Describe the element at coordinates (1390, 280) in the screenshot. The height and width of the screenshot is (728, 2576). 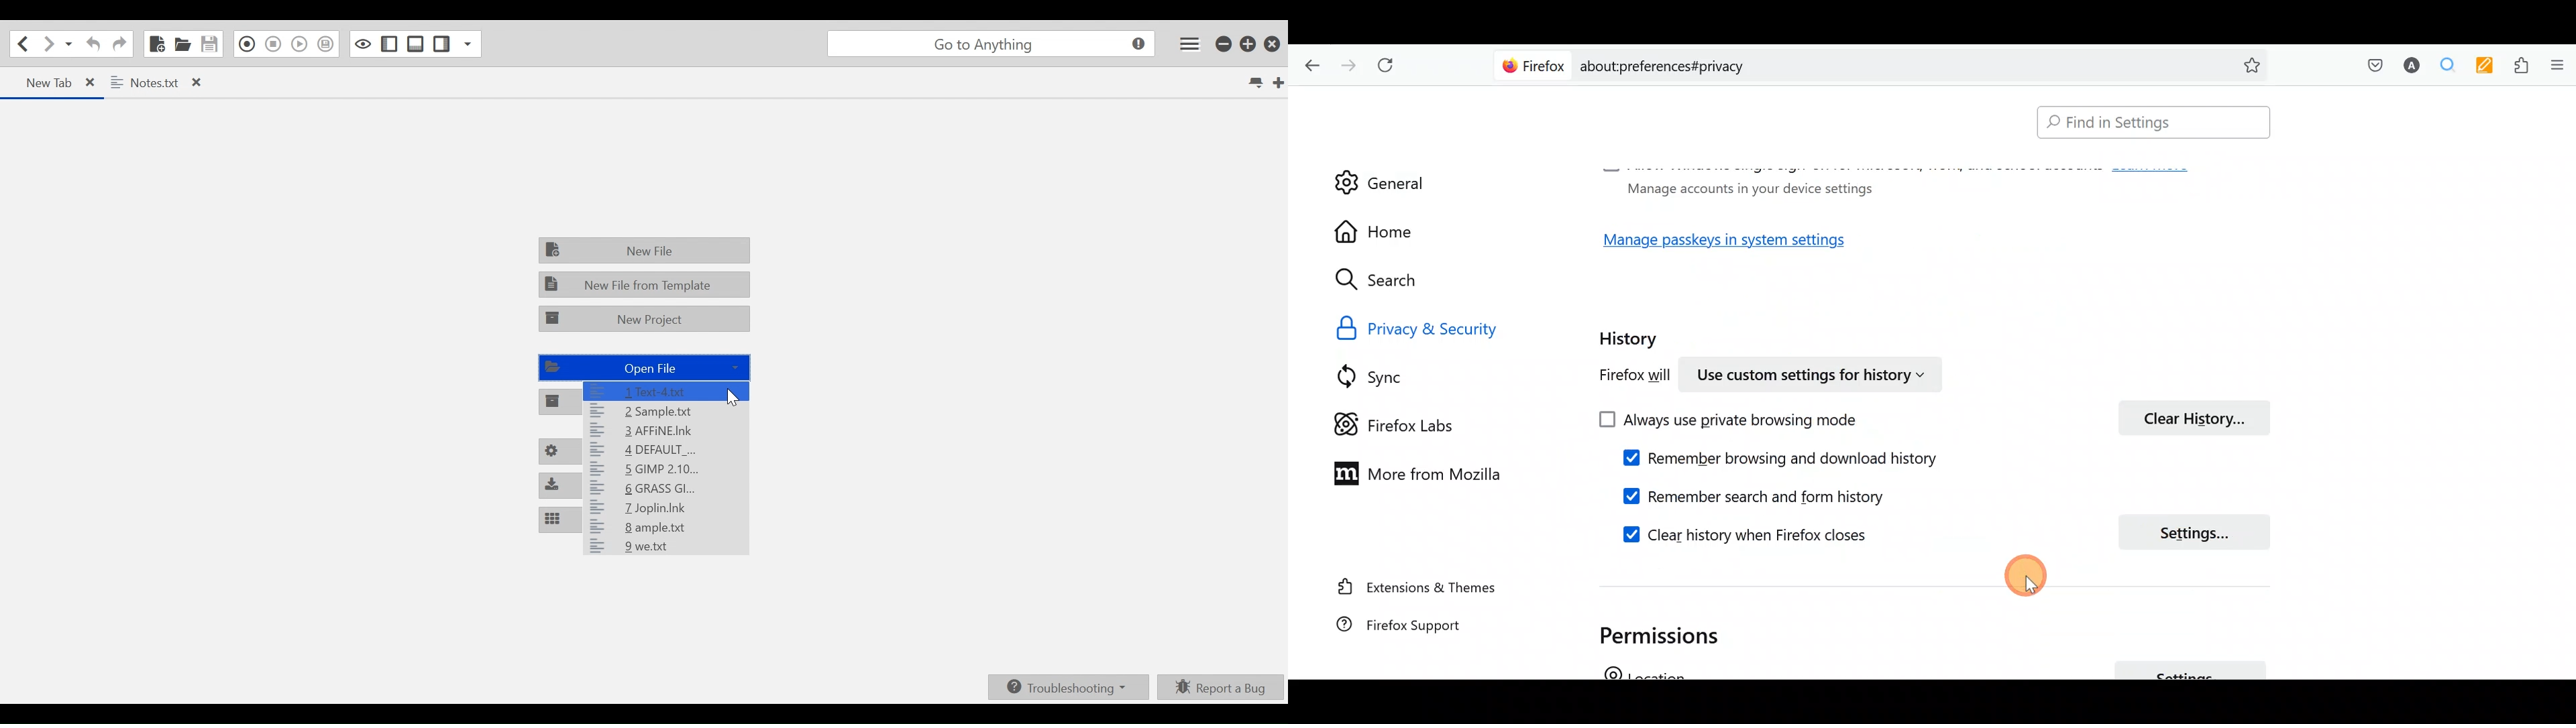
I see `Search icon` at that location.